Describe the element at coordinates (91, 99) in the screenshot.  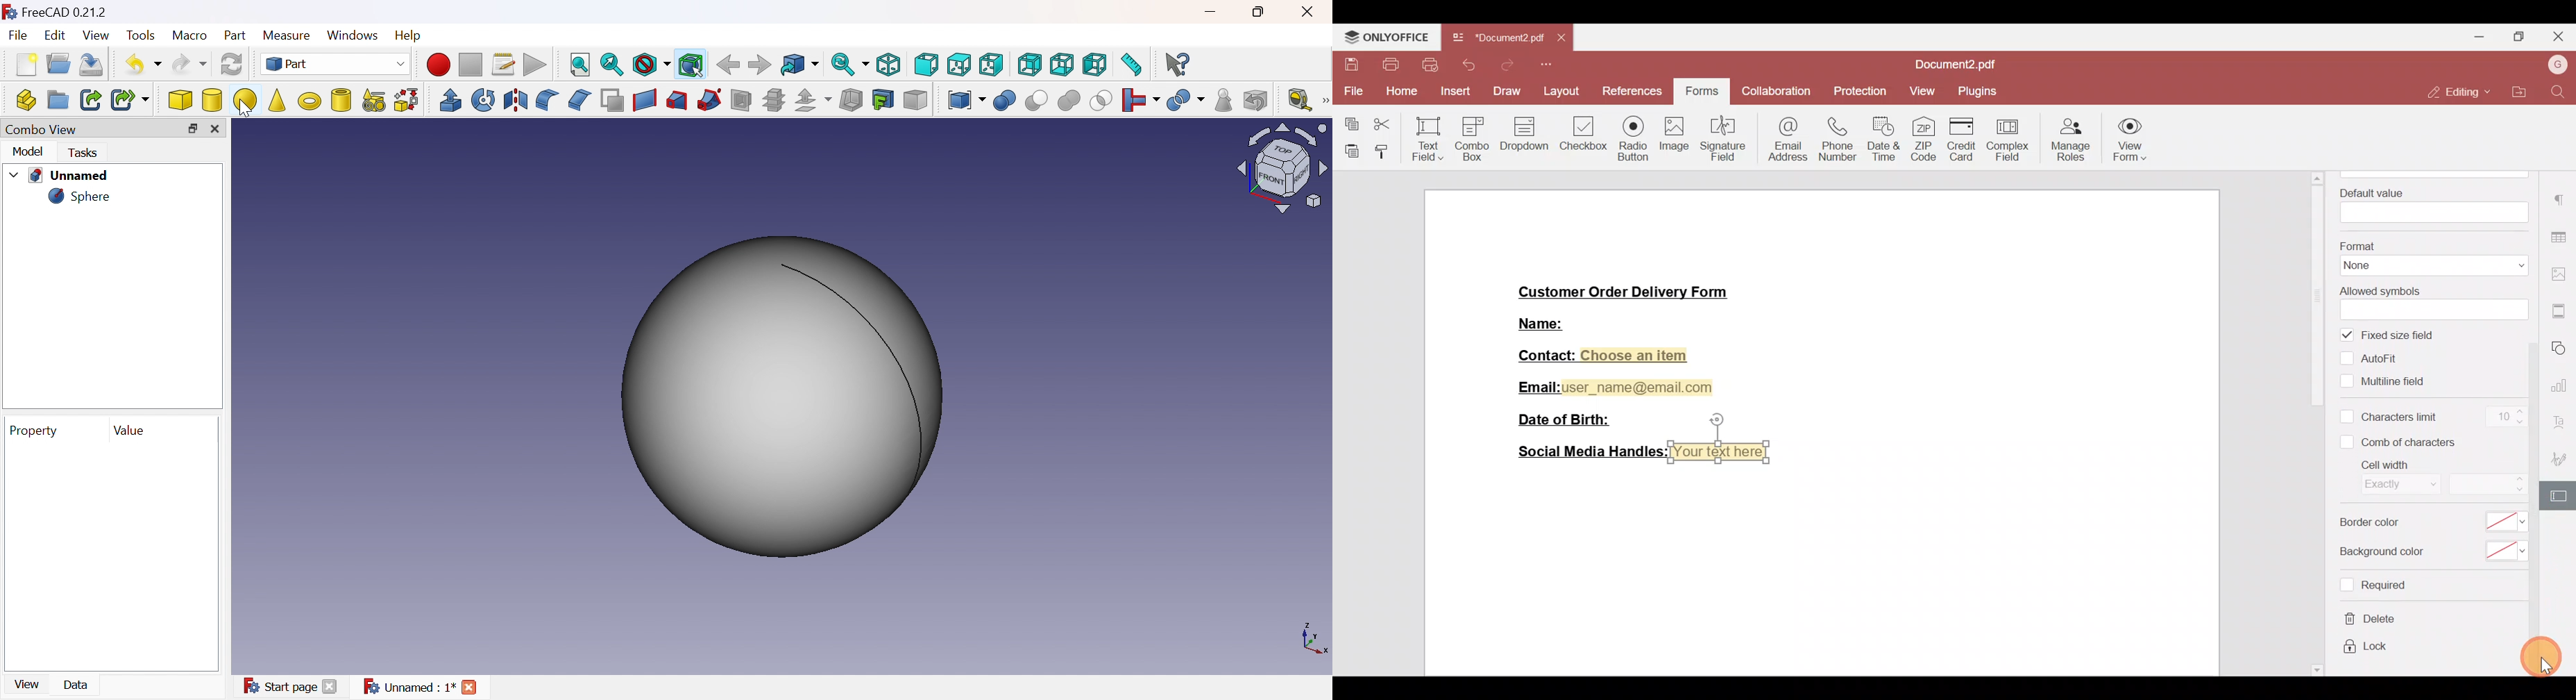
I see `Make link` at that location.